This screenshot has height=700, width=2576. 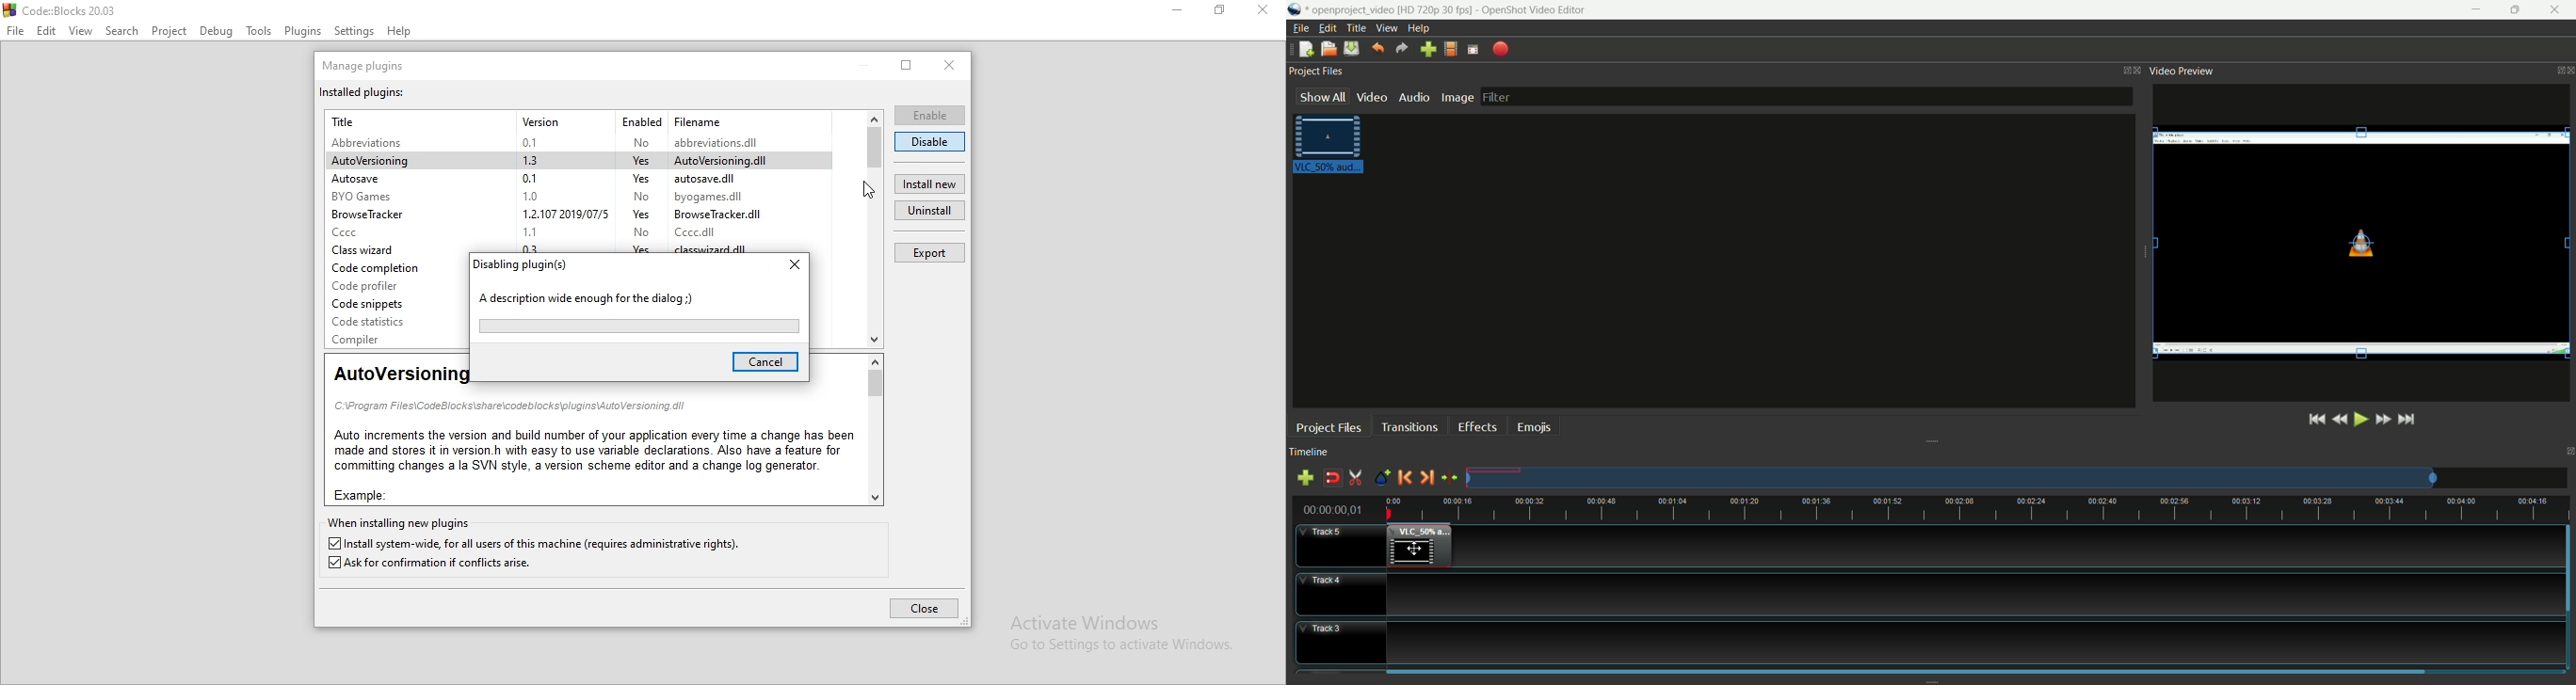 What do you see at coordinates (80, 31) in the screenshot?
I see `View` at bounding box center [80, 31].